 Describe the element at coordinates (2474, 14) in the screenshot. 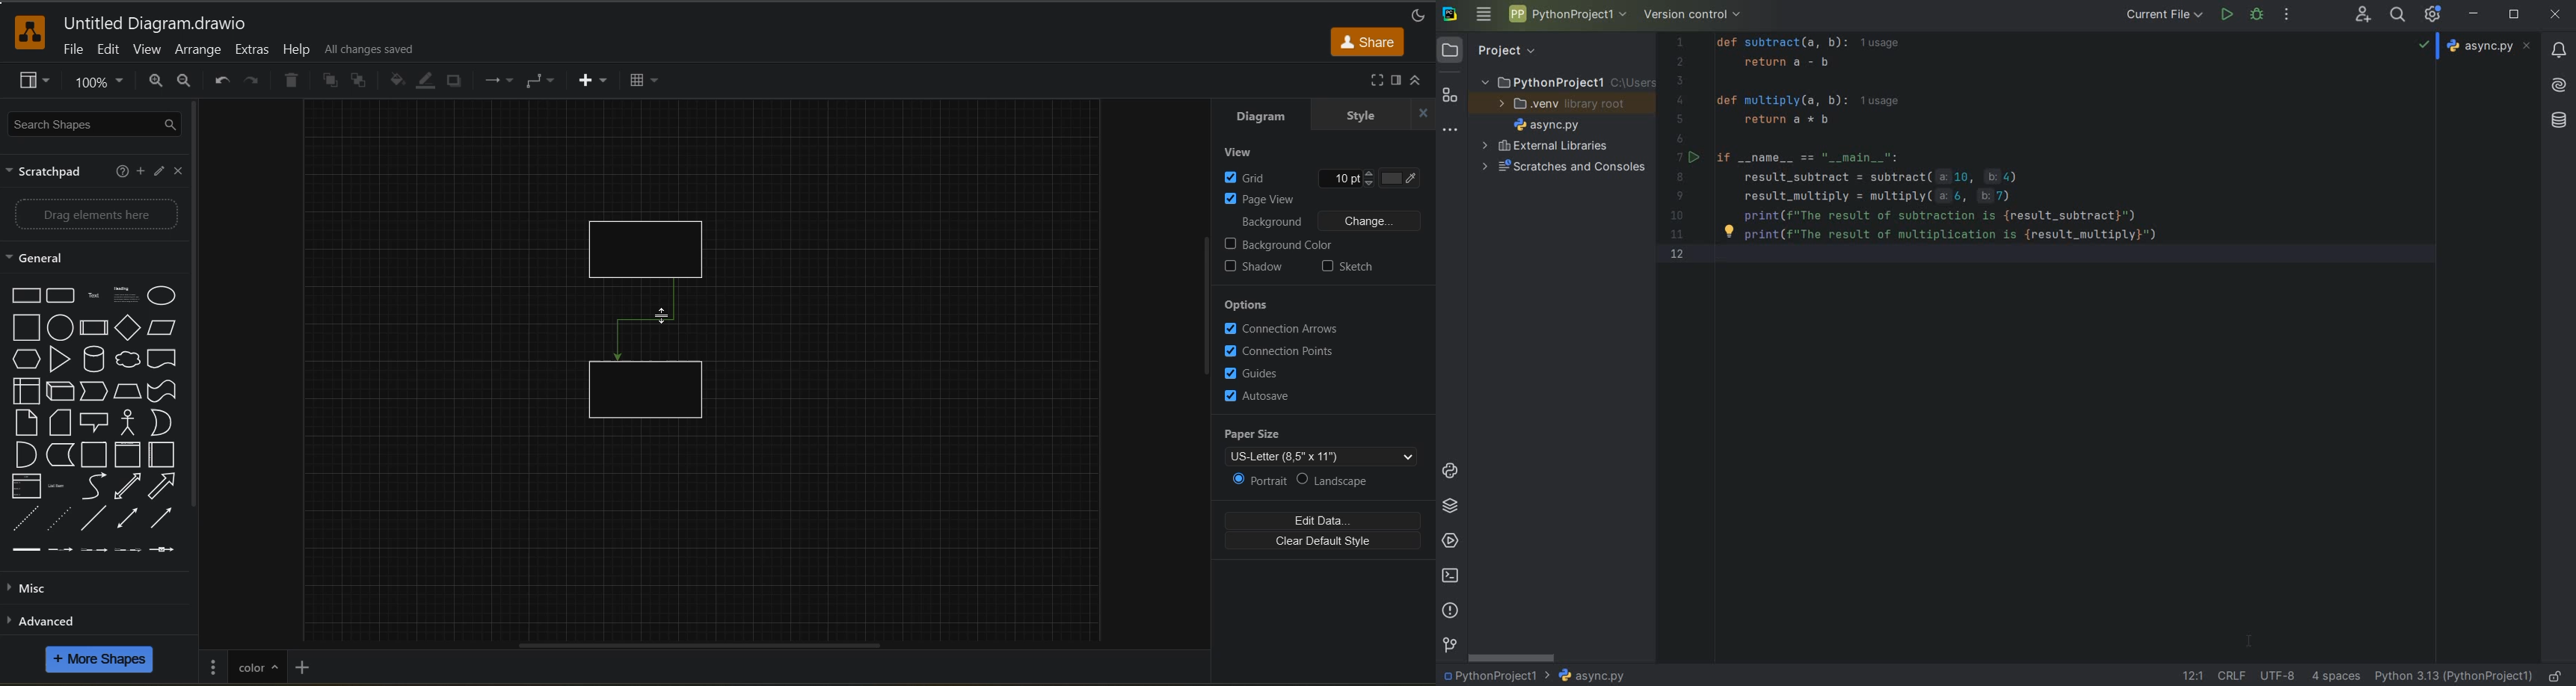

I see `minimize` at that location.